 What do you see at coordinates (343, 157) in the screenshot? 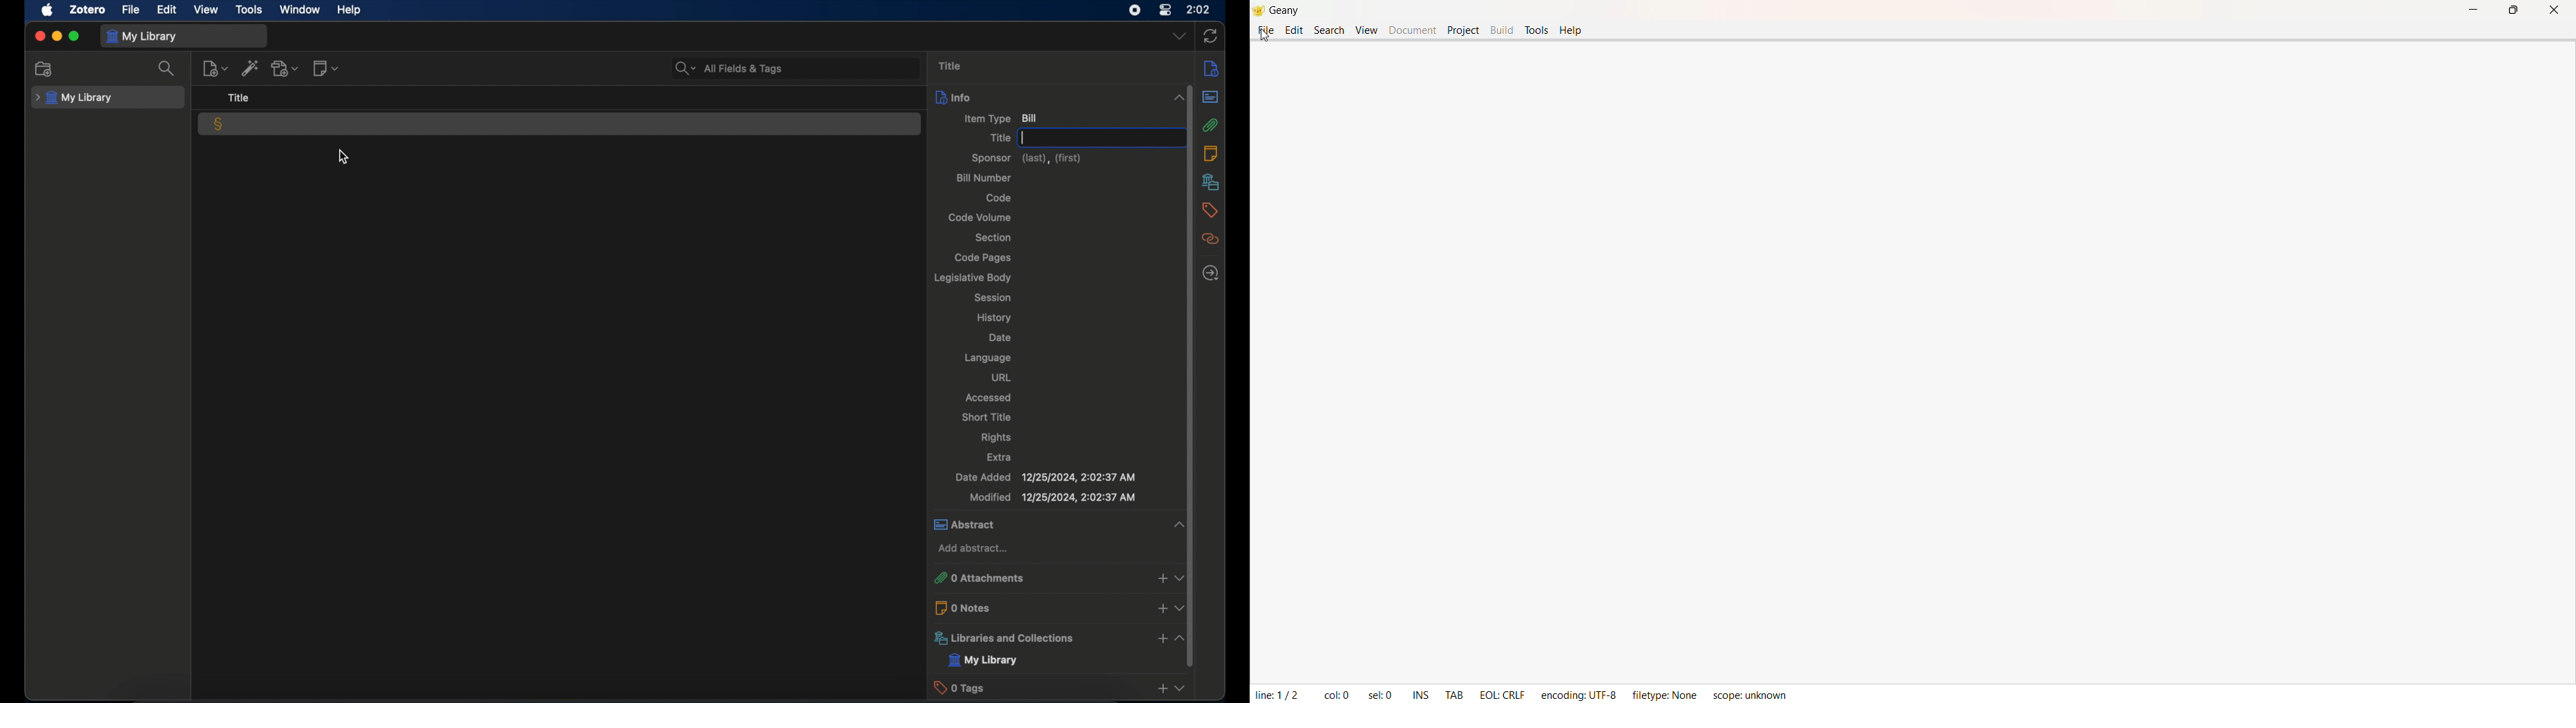
I see `cursor` at bounding box center [343, 157].